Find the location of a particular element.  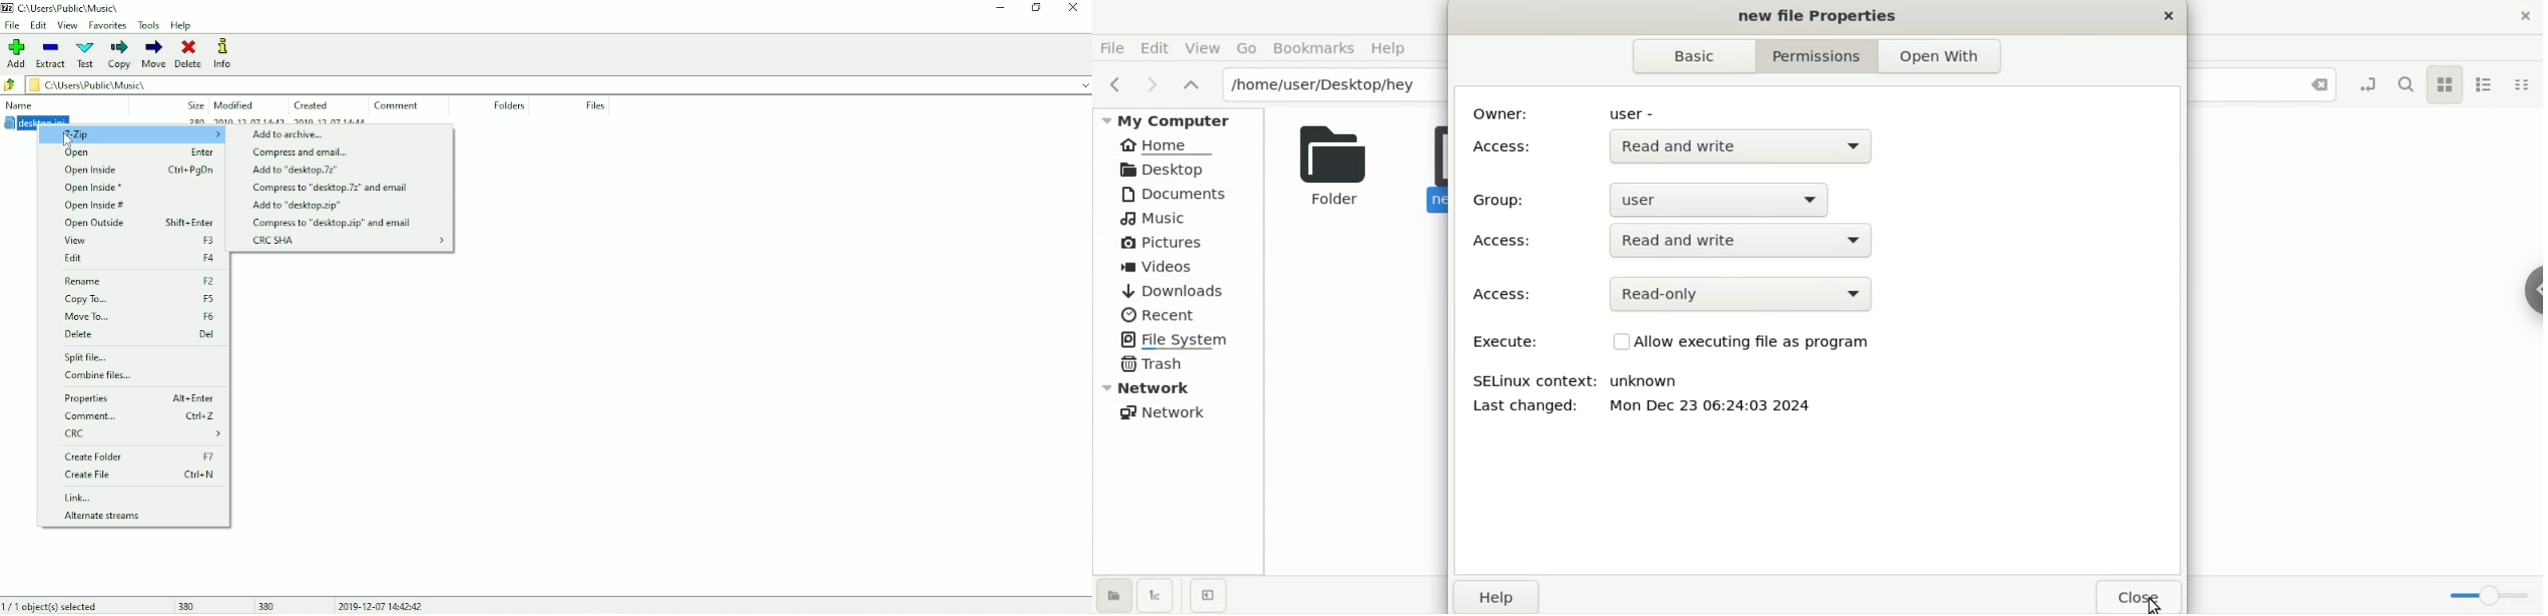

Add is located at coordinates (16, 53).